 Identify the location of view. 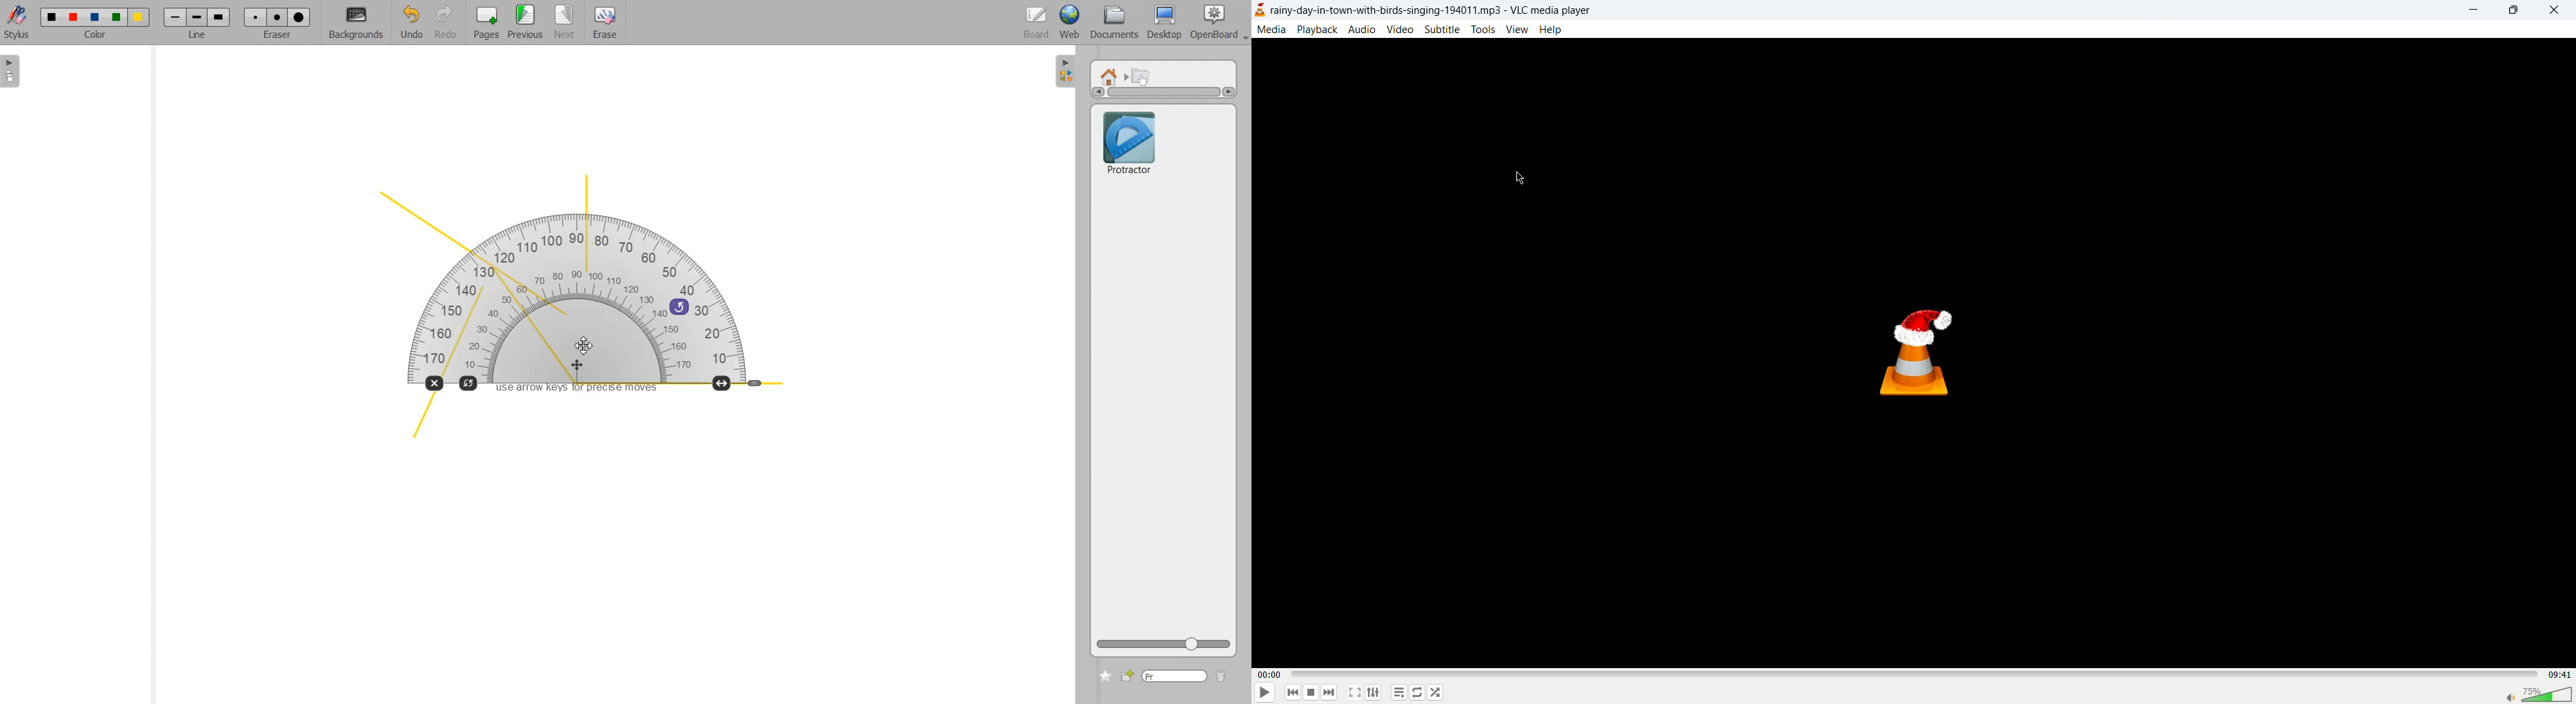
(1517, 29).